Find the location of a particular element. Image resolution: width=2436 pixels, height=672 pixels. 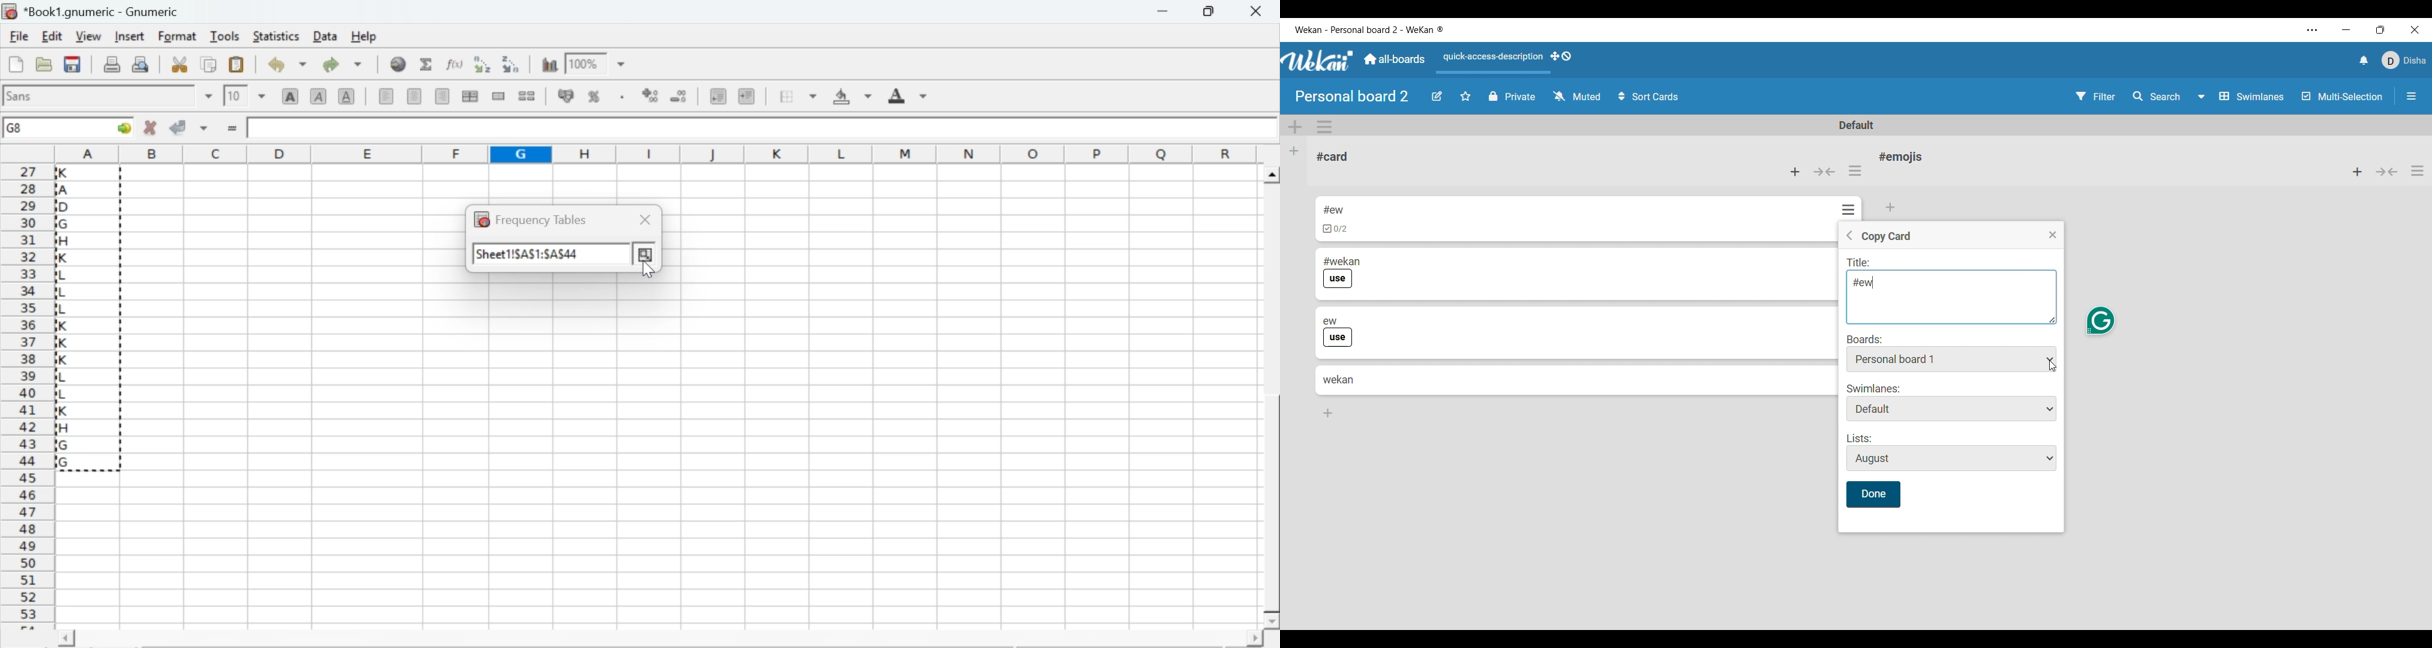

close is located at coordinates (646, 219).